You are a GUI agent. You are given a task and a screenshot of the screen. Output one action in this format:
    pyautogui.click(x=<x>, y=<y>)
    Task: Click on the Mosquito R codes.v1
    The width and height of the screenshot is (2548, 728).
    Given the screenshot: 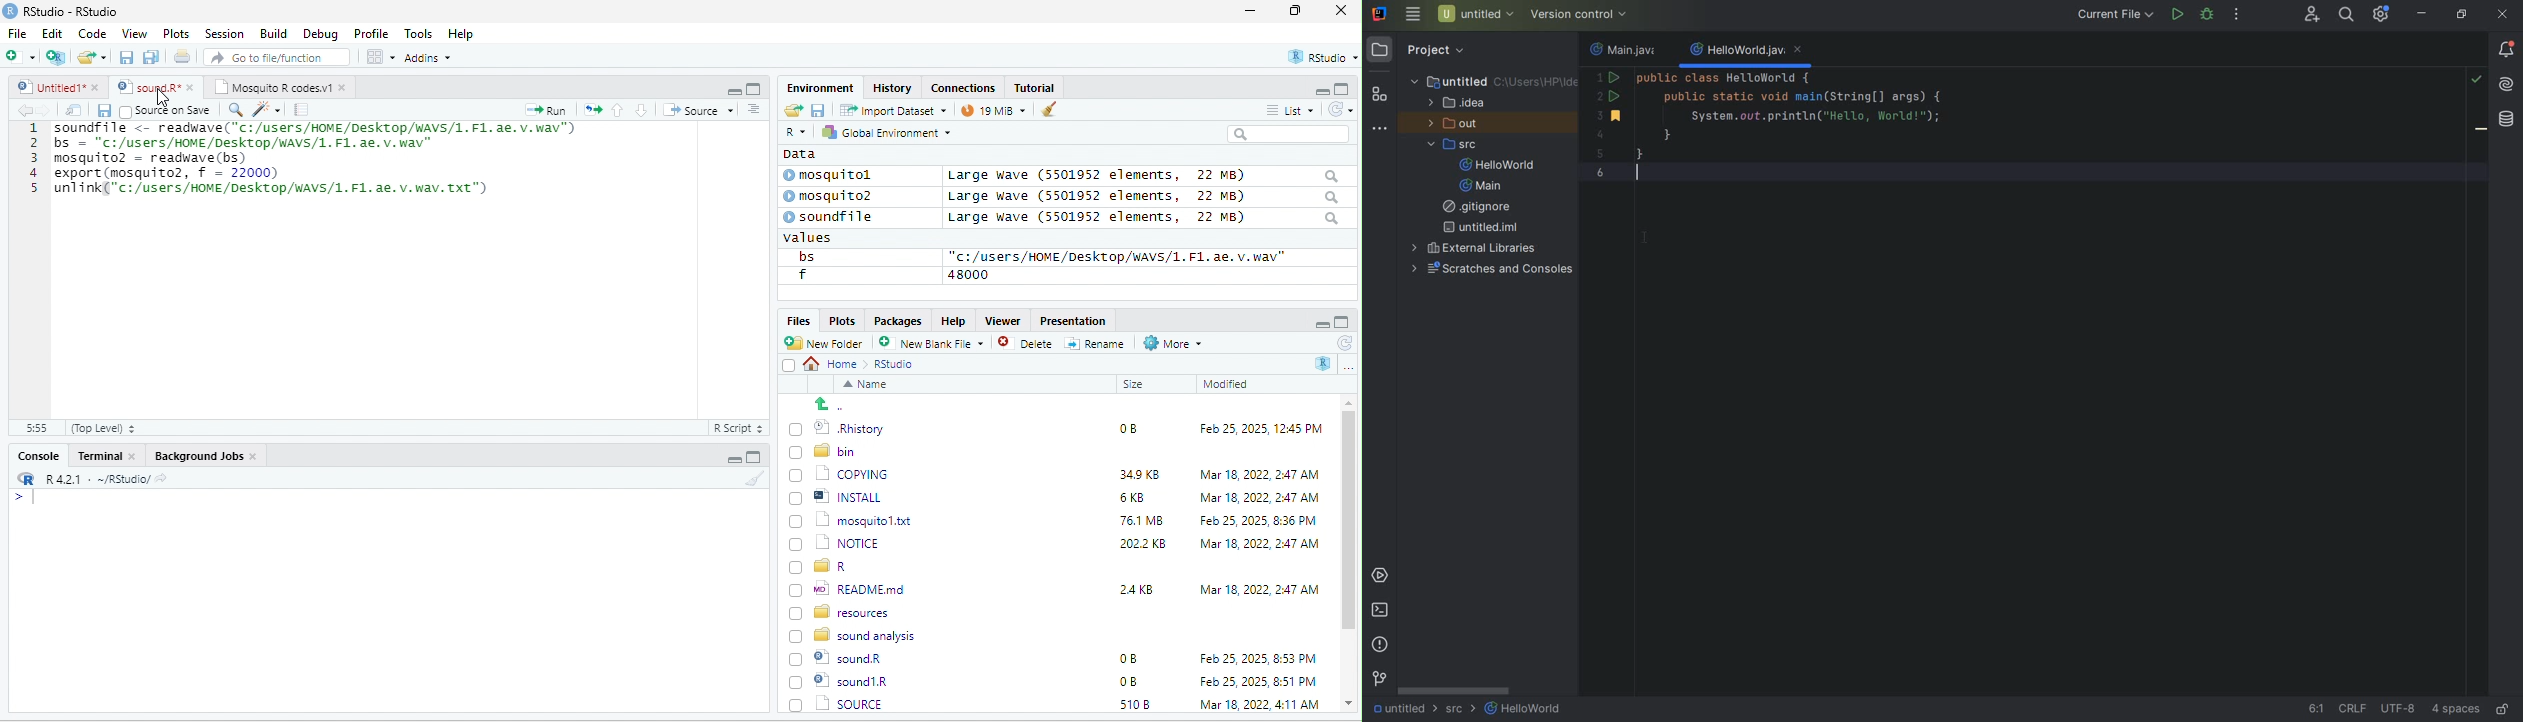 What is the action you would take?
    pyautogui.click(x=276, y=87)
    